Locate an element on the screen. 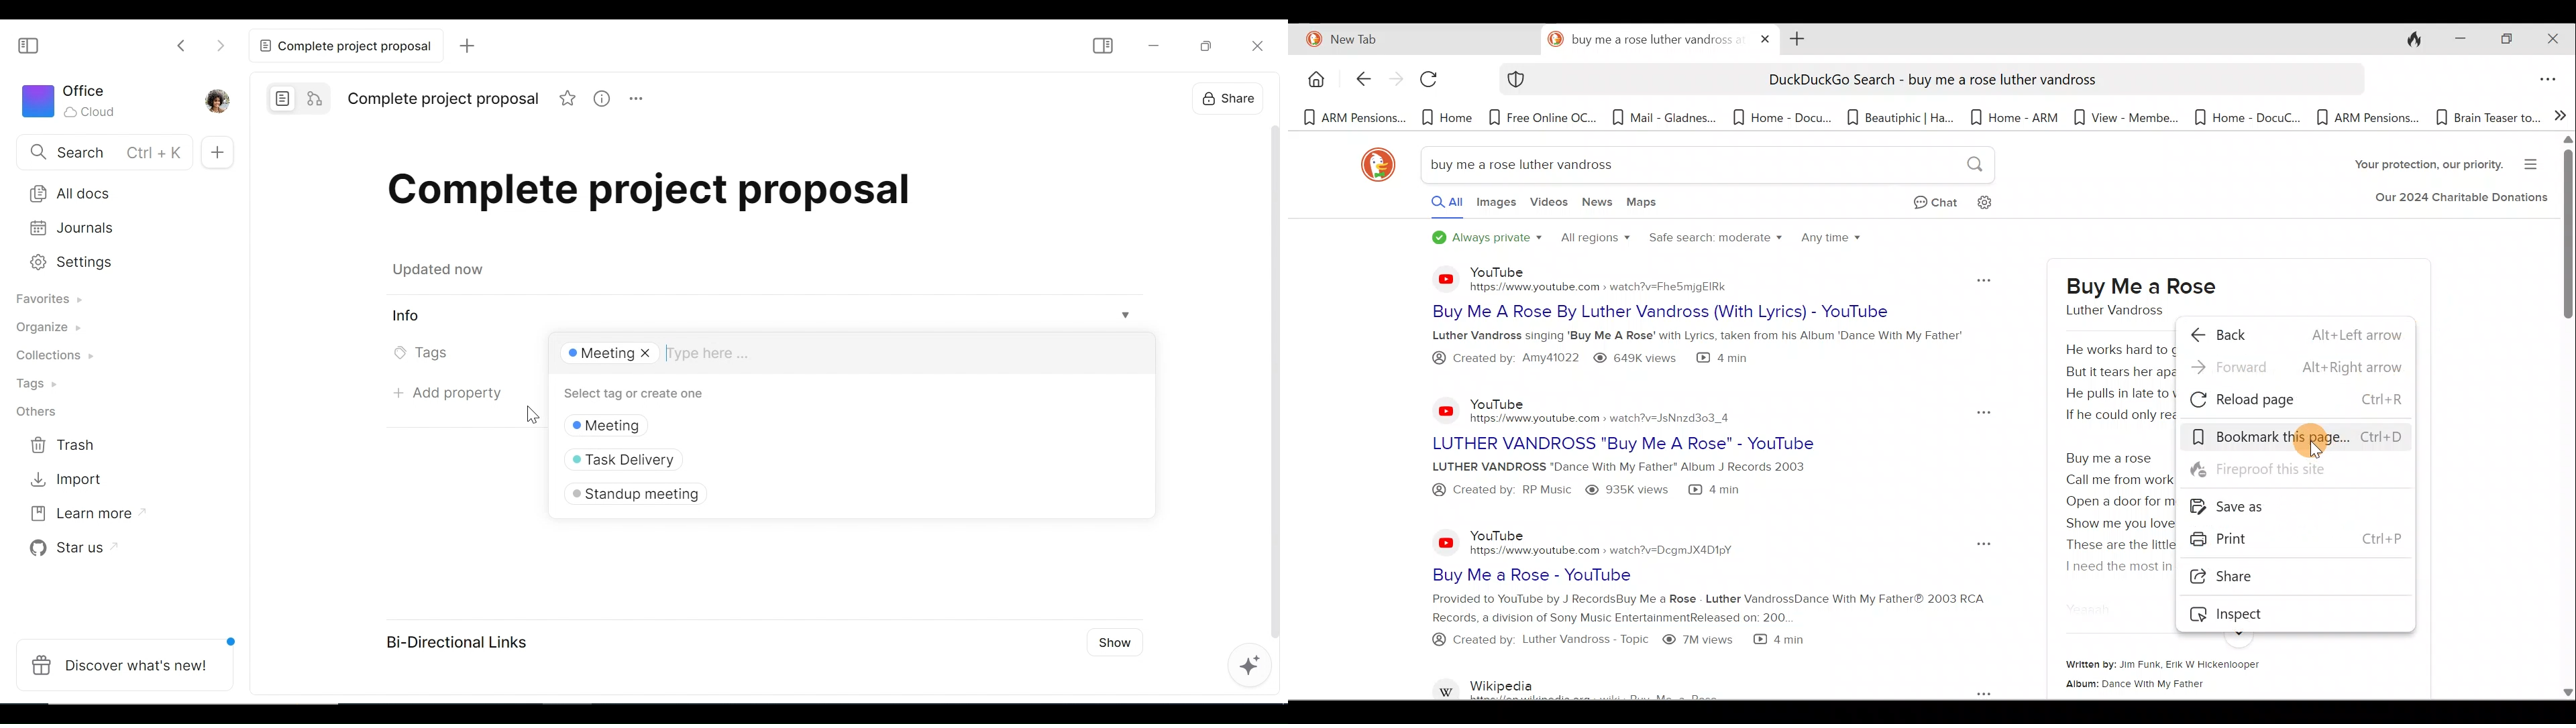  Luther Vandross singing 'Buy Me A Rose’ with Lyrics, taken from his Album 'Dance With My Father
@ Created by: Amya1022 ® 649K views (2 4 min is located at coordinates (1700, 349).